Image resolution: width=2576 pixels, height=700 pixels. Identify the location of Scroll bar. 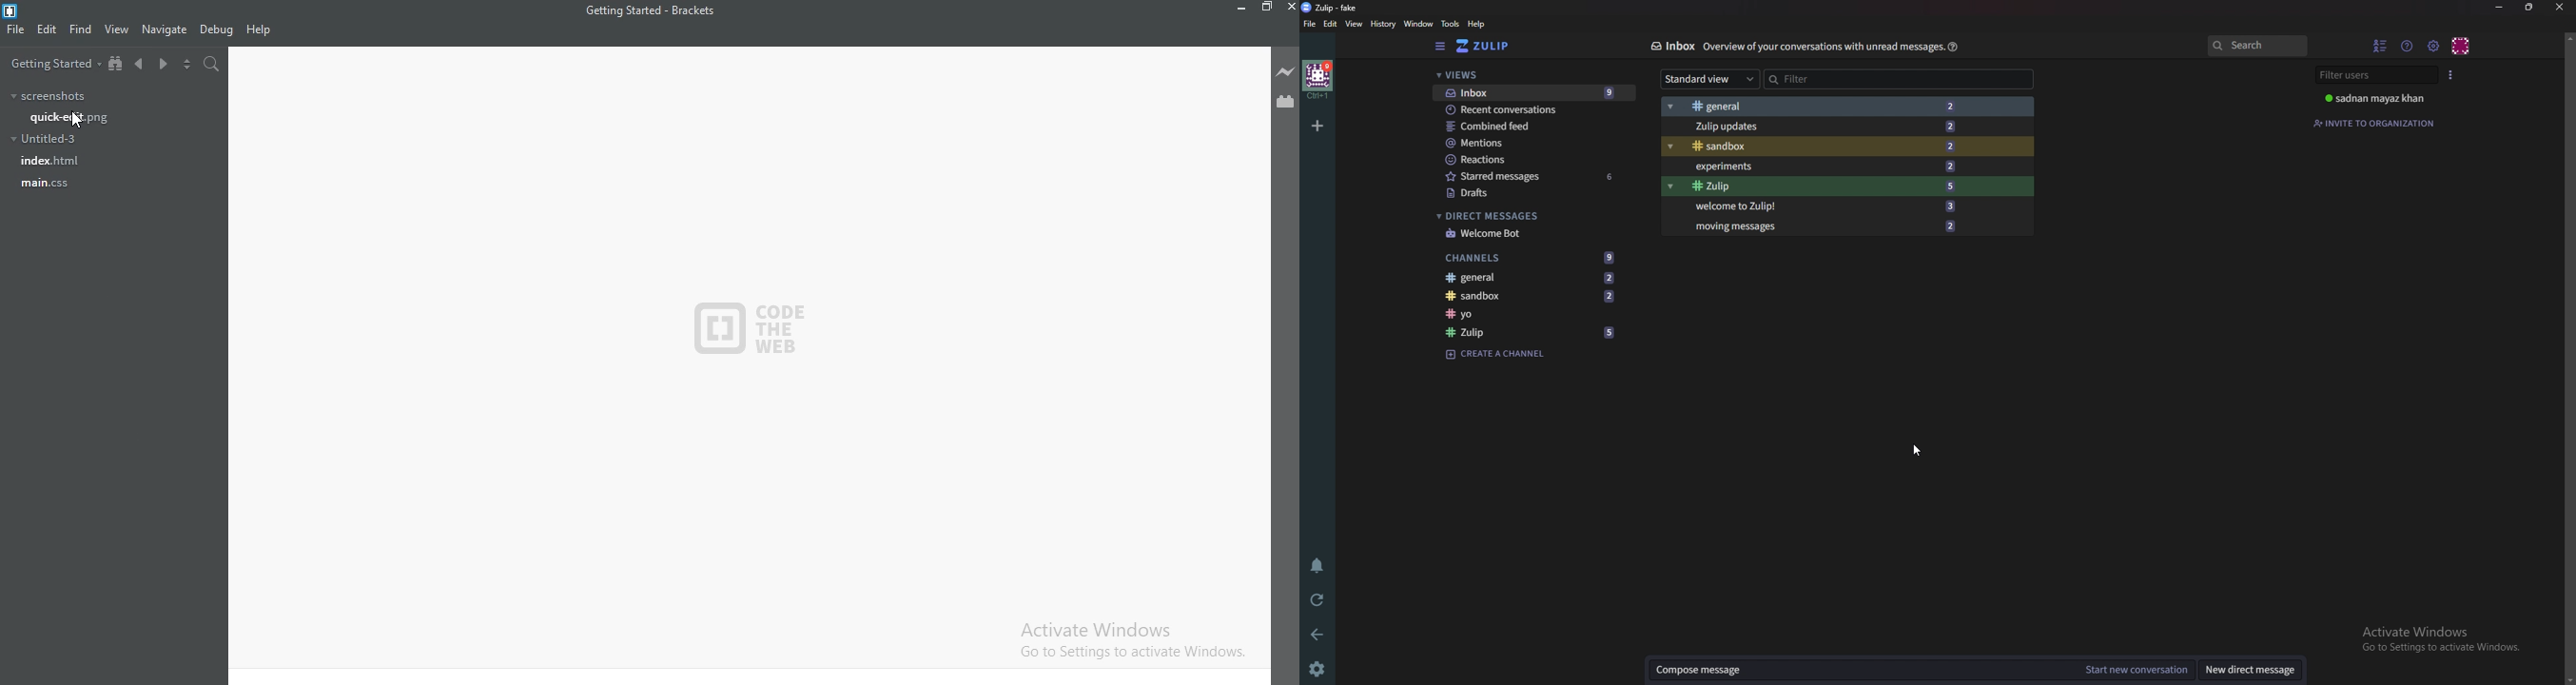
(2569, 356).